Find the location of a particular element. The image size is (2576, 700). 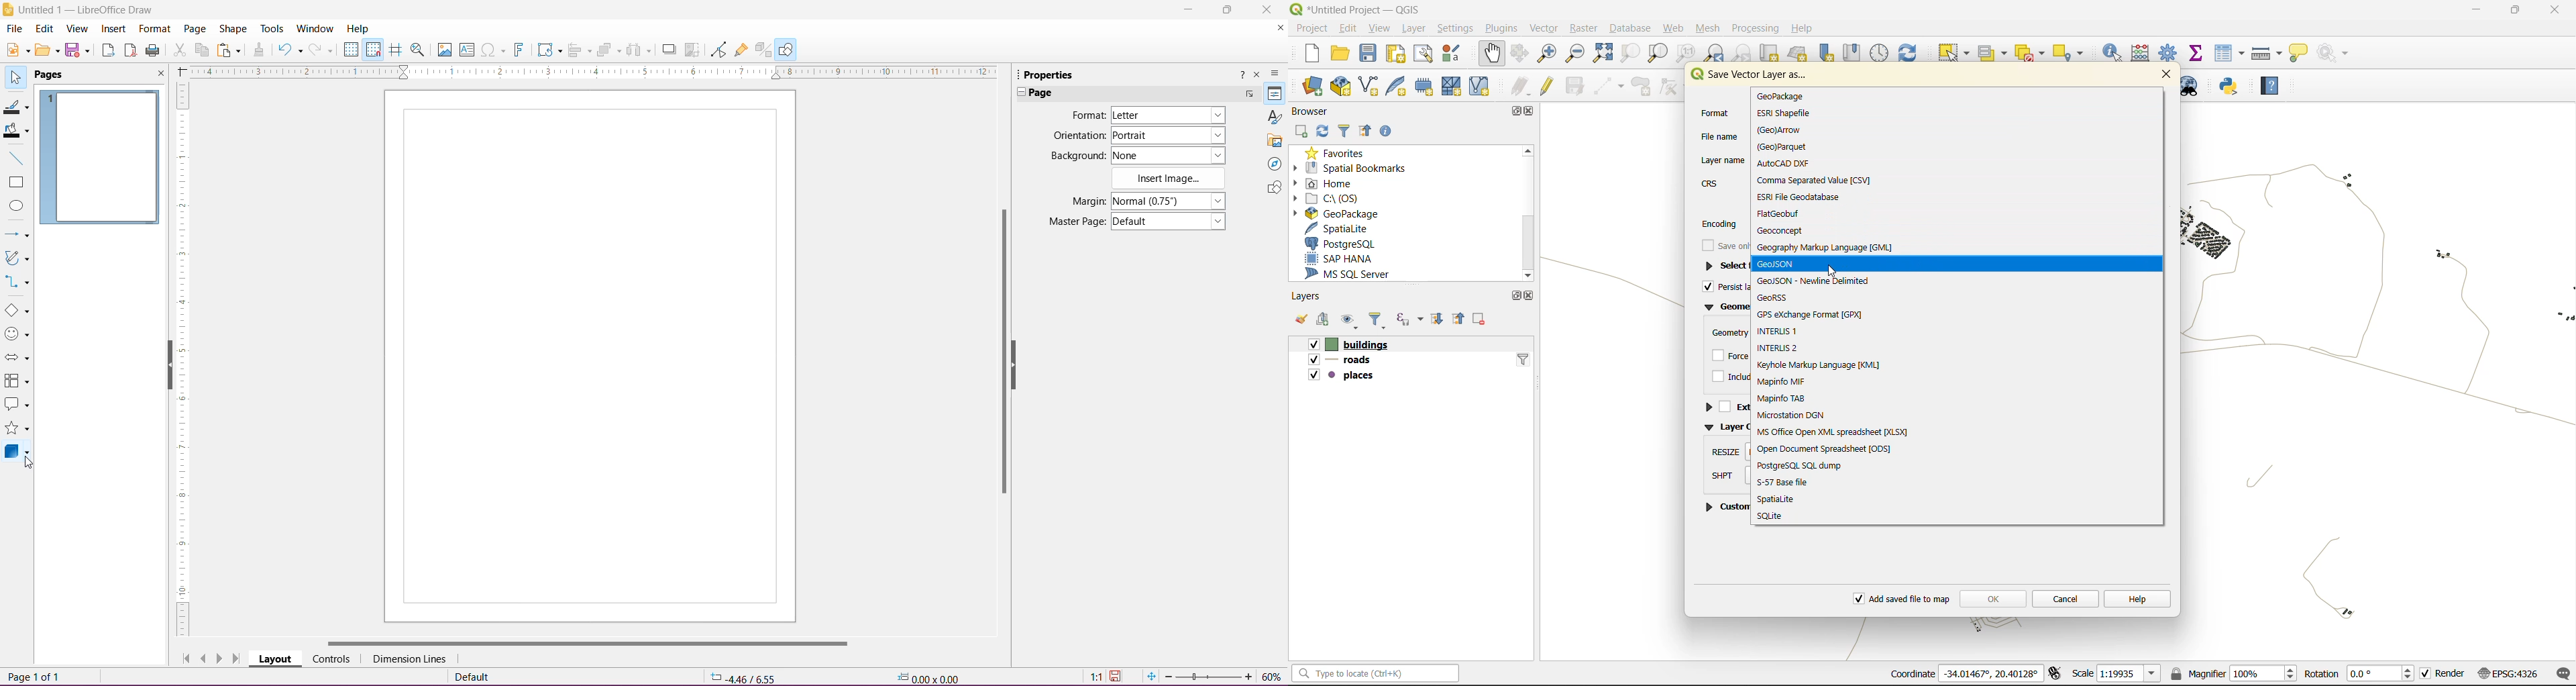

Display Grid is located at coordinates (351, 50).